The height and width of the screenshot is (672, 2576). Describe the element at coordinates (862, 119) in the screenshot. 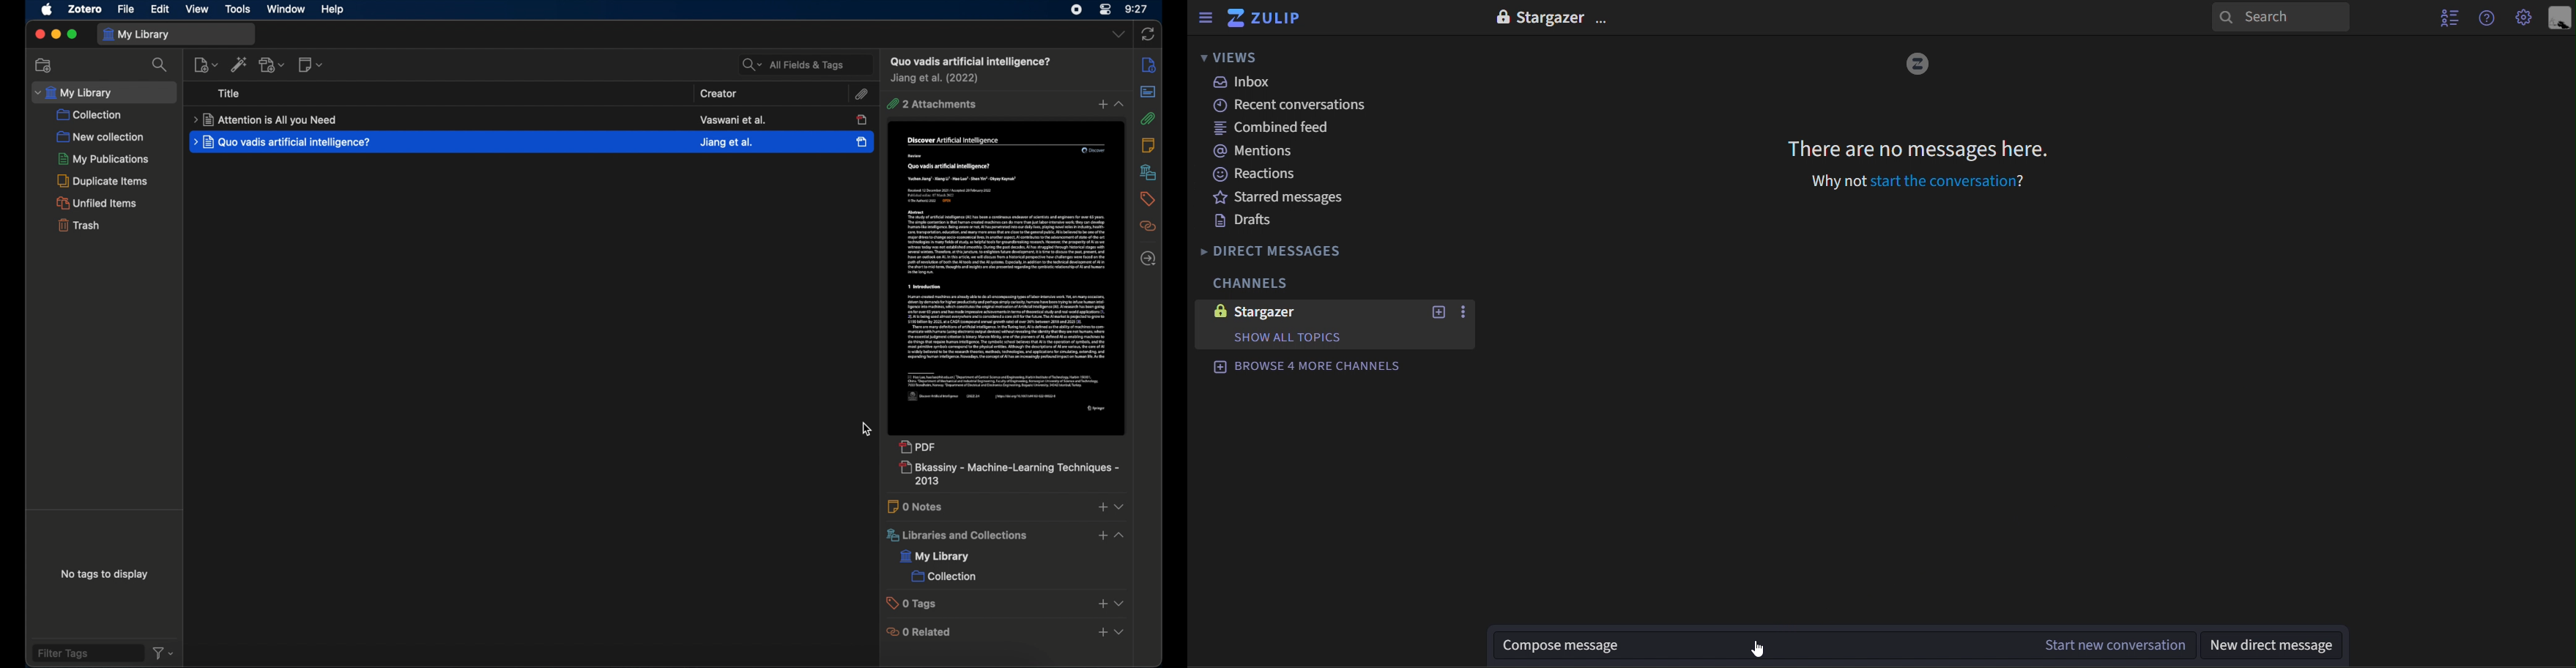

I see `unselected icon` at that location.